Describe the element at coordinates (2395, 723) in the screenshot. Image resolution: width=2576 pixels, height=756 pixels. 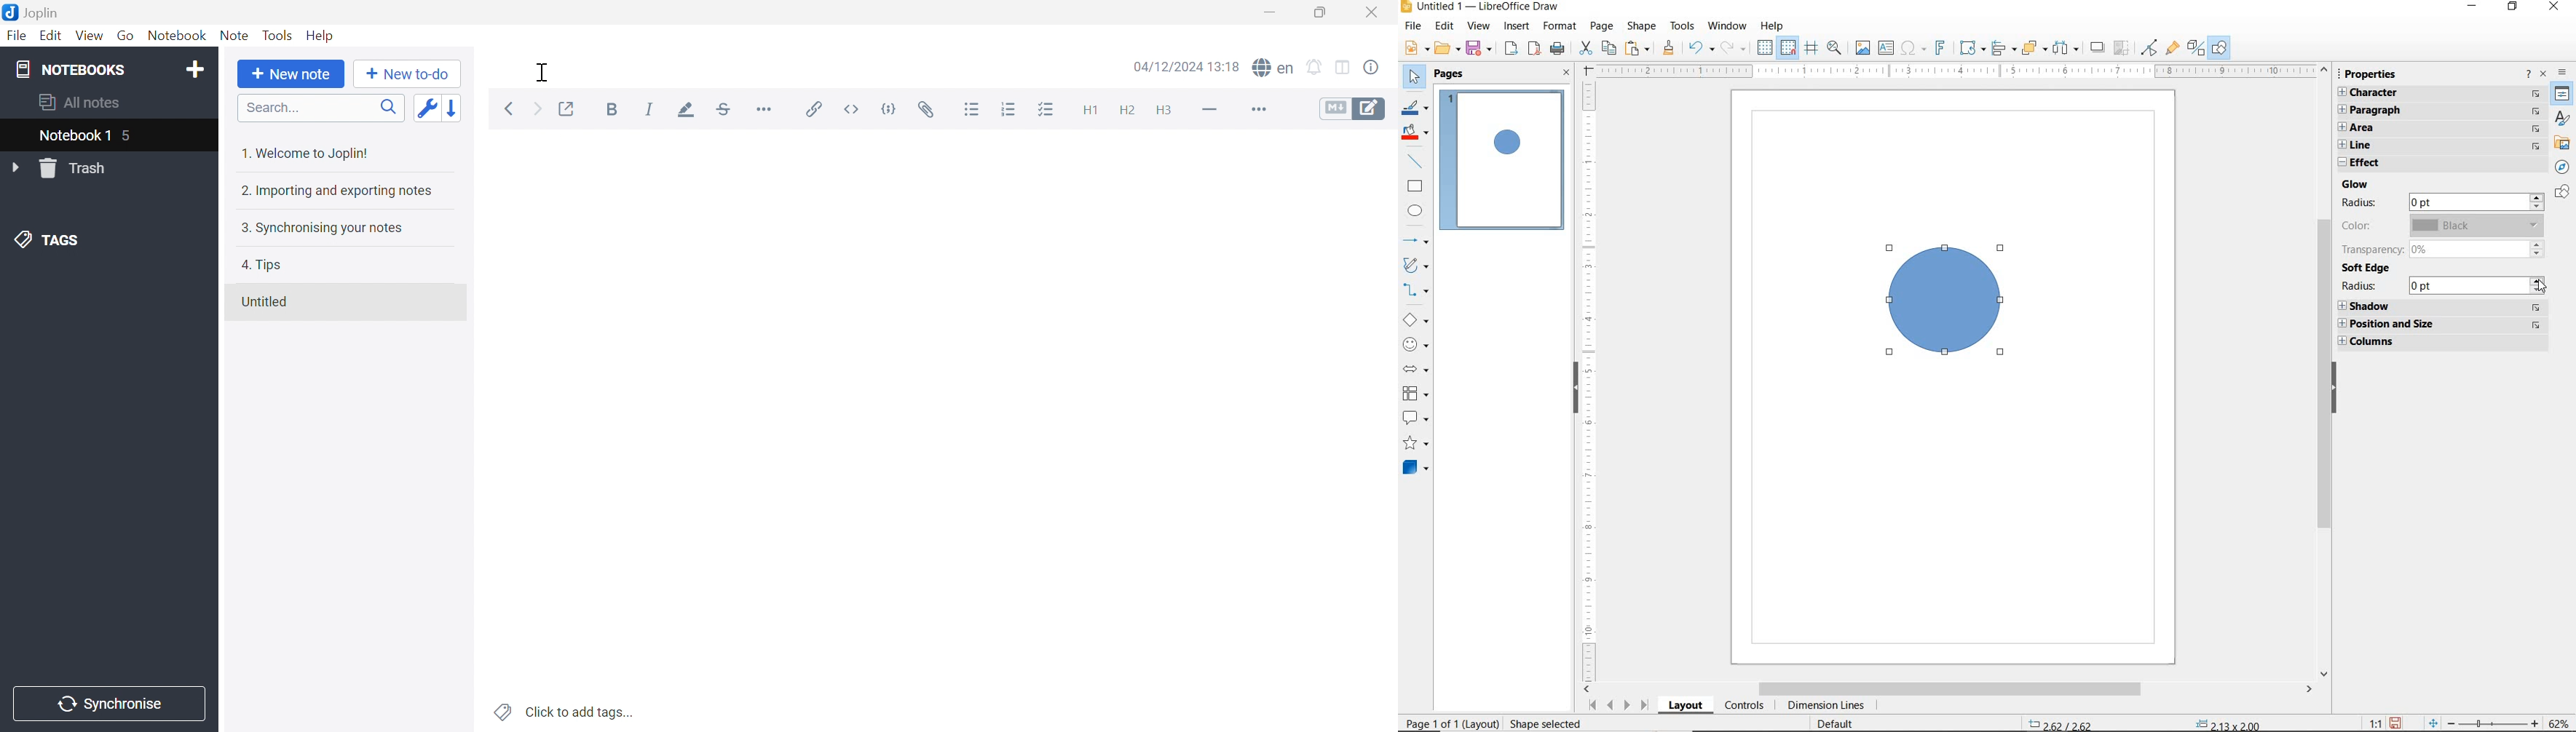
I see `Save` at that location.